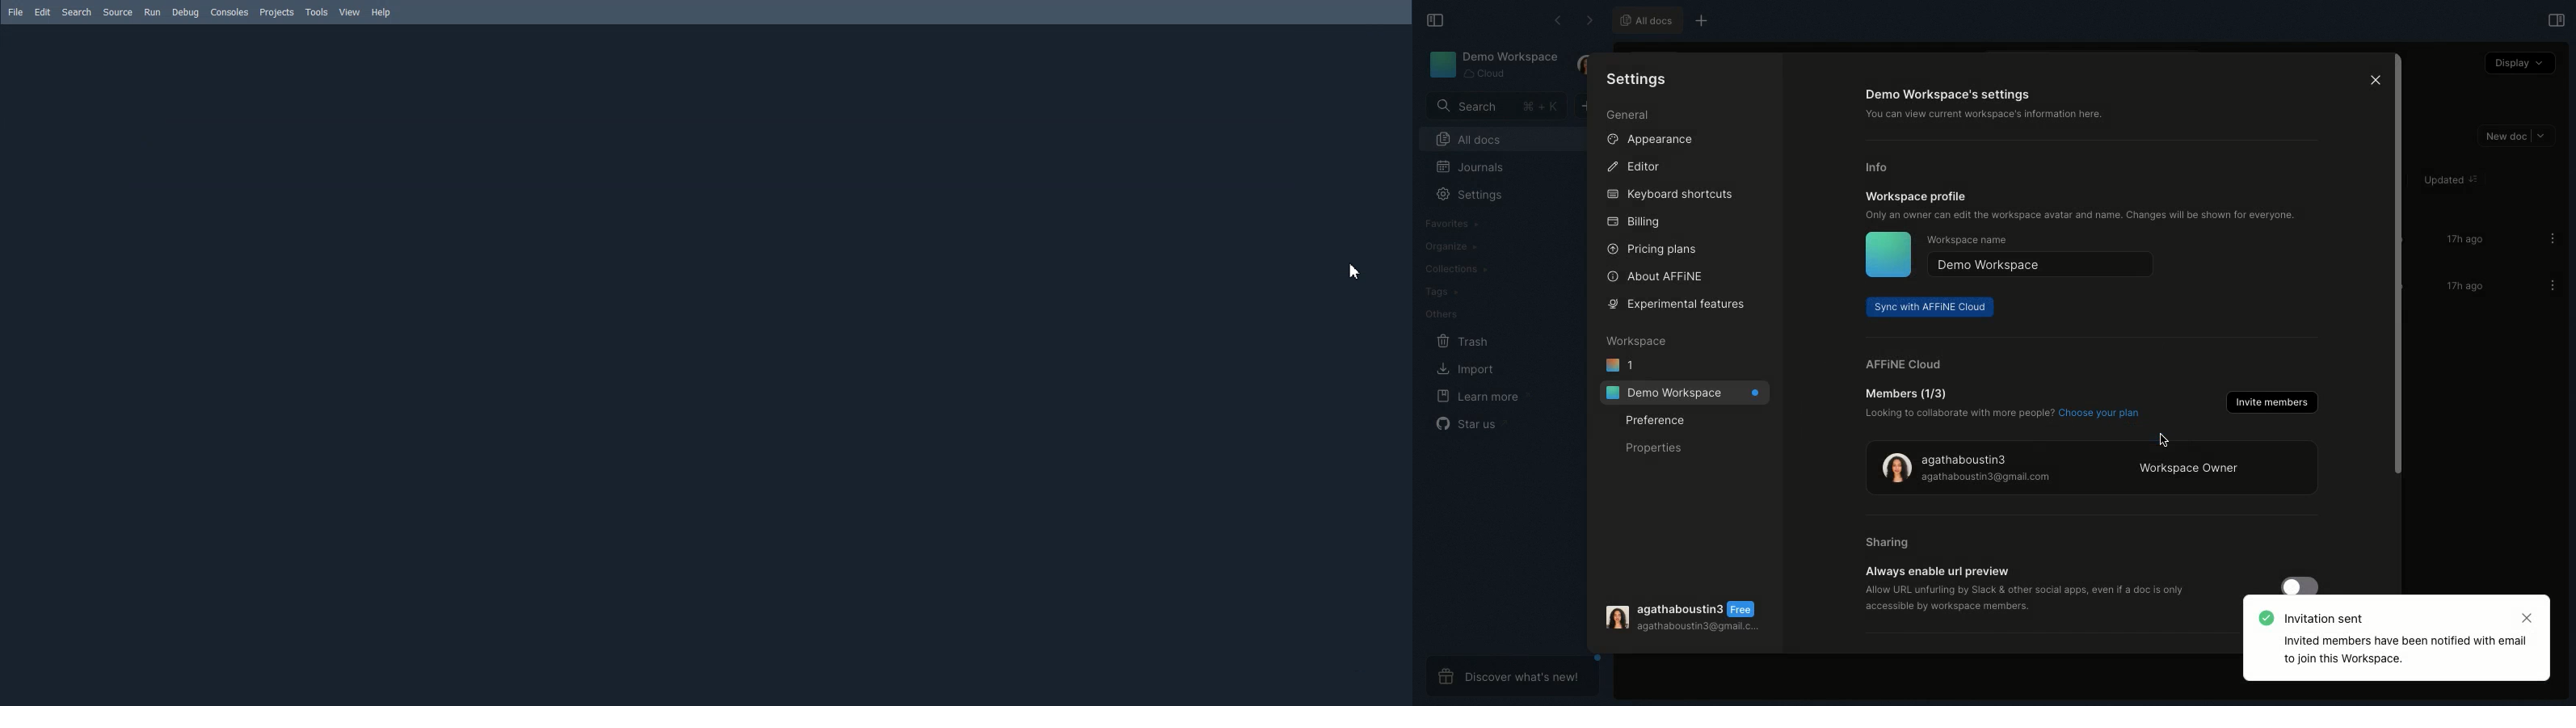 The height and width of the screenshot is (728, 2576). Describe the element at coordinates (277, 13) in the screenshot. I see `Projects` at that location.